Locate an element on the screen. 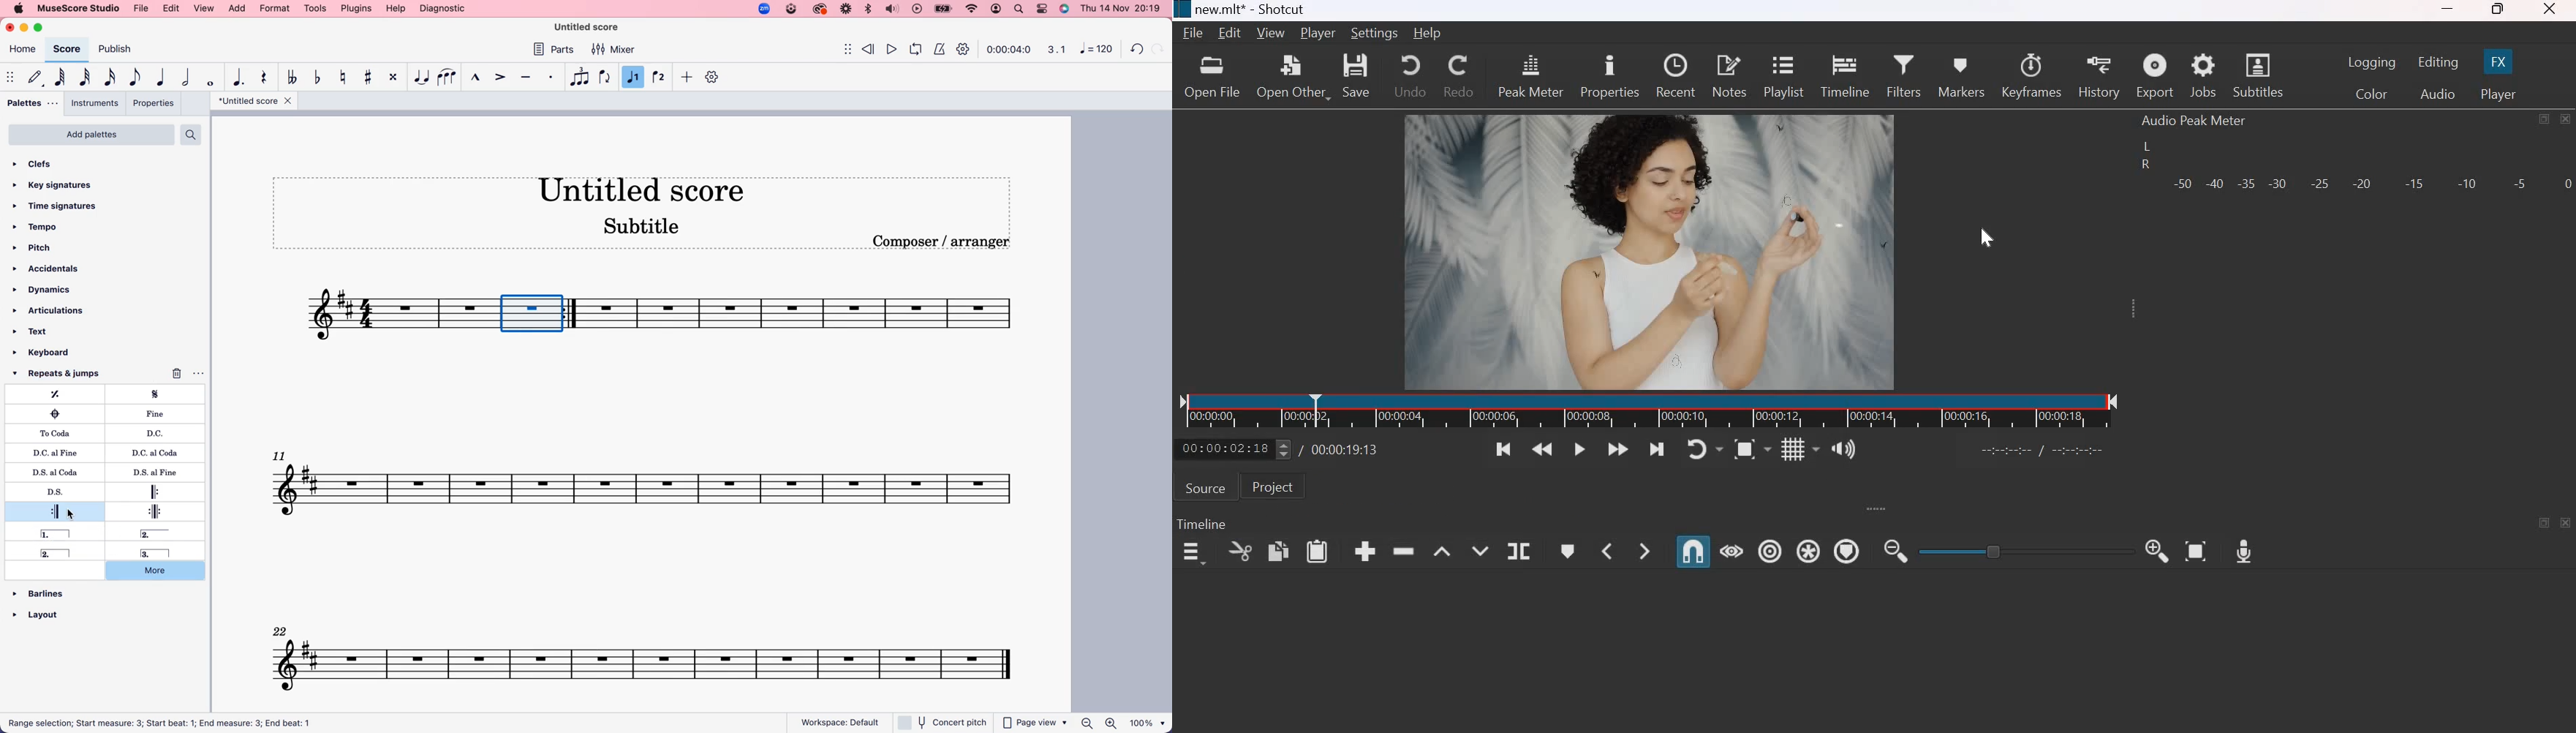 The height and width of the screenshot is (756, 2576). Create/edit marker is located at coordinates (1565, 550).